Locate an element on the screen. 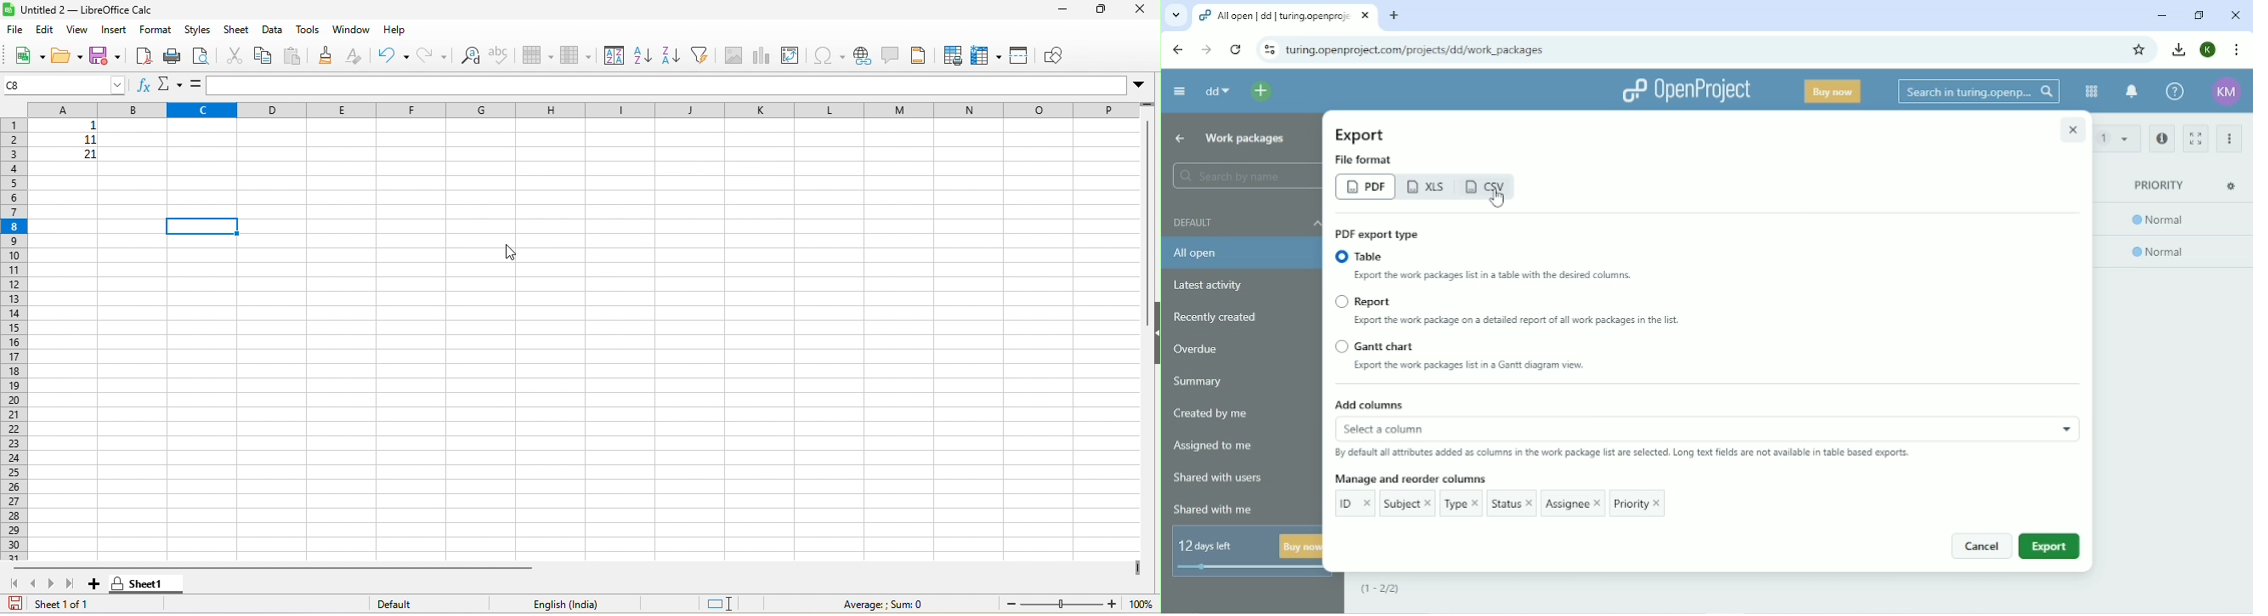 The height and width of the screenshot is (616, 2268). CSV is located at coordinates (1489, 188).